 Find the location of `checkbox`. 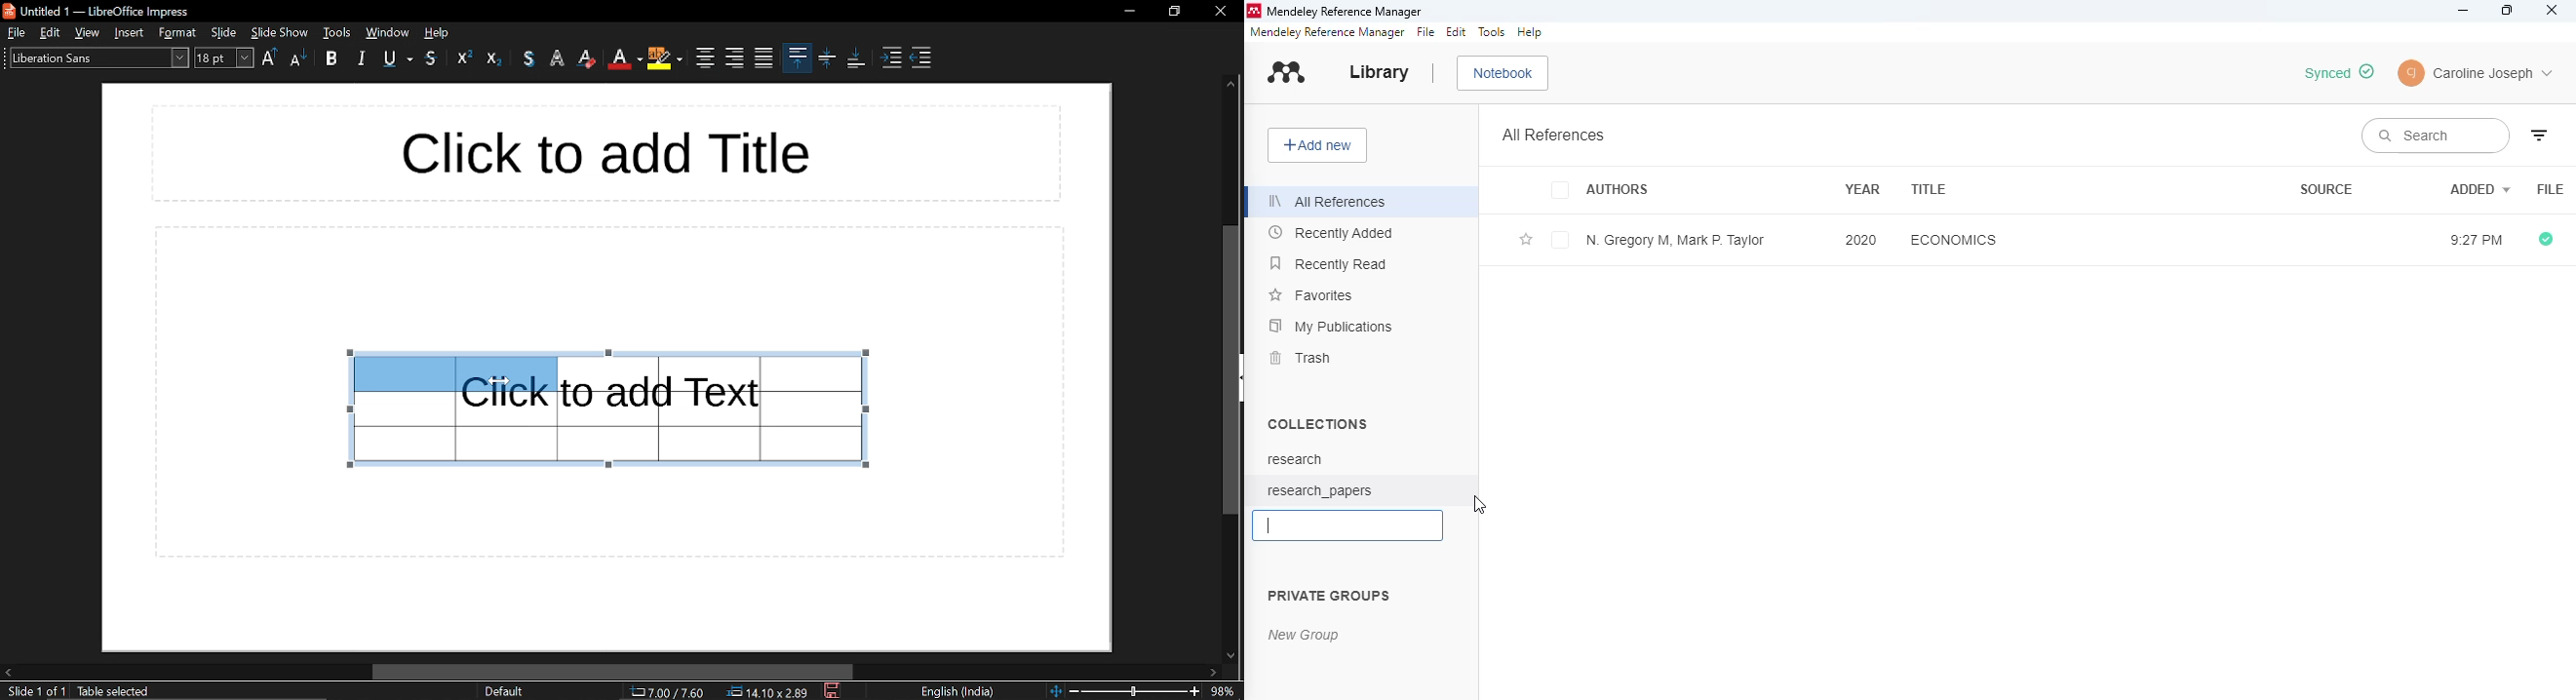

checkbox is located at coordinates (1563, 191).